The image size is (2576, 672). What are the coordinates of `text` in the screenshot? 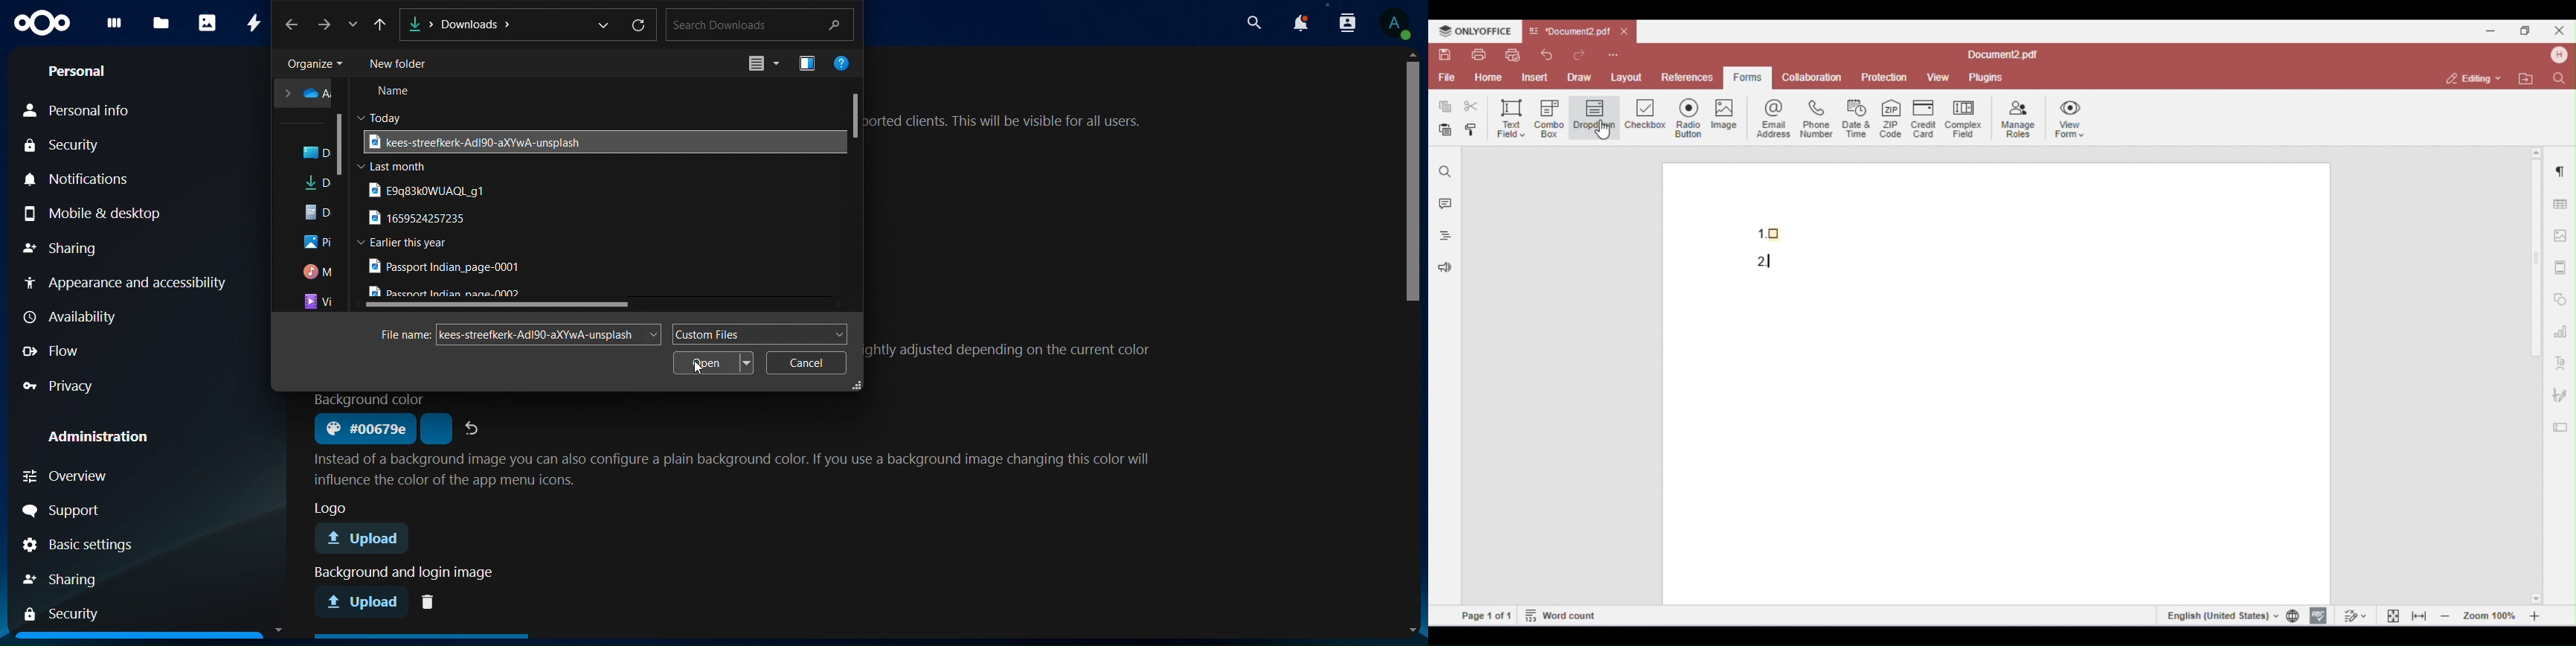 It's located at (738, 468).